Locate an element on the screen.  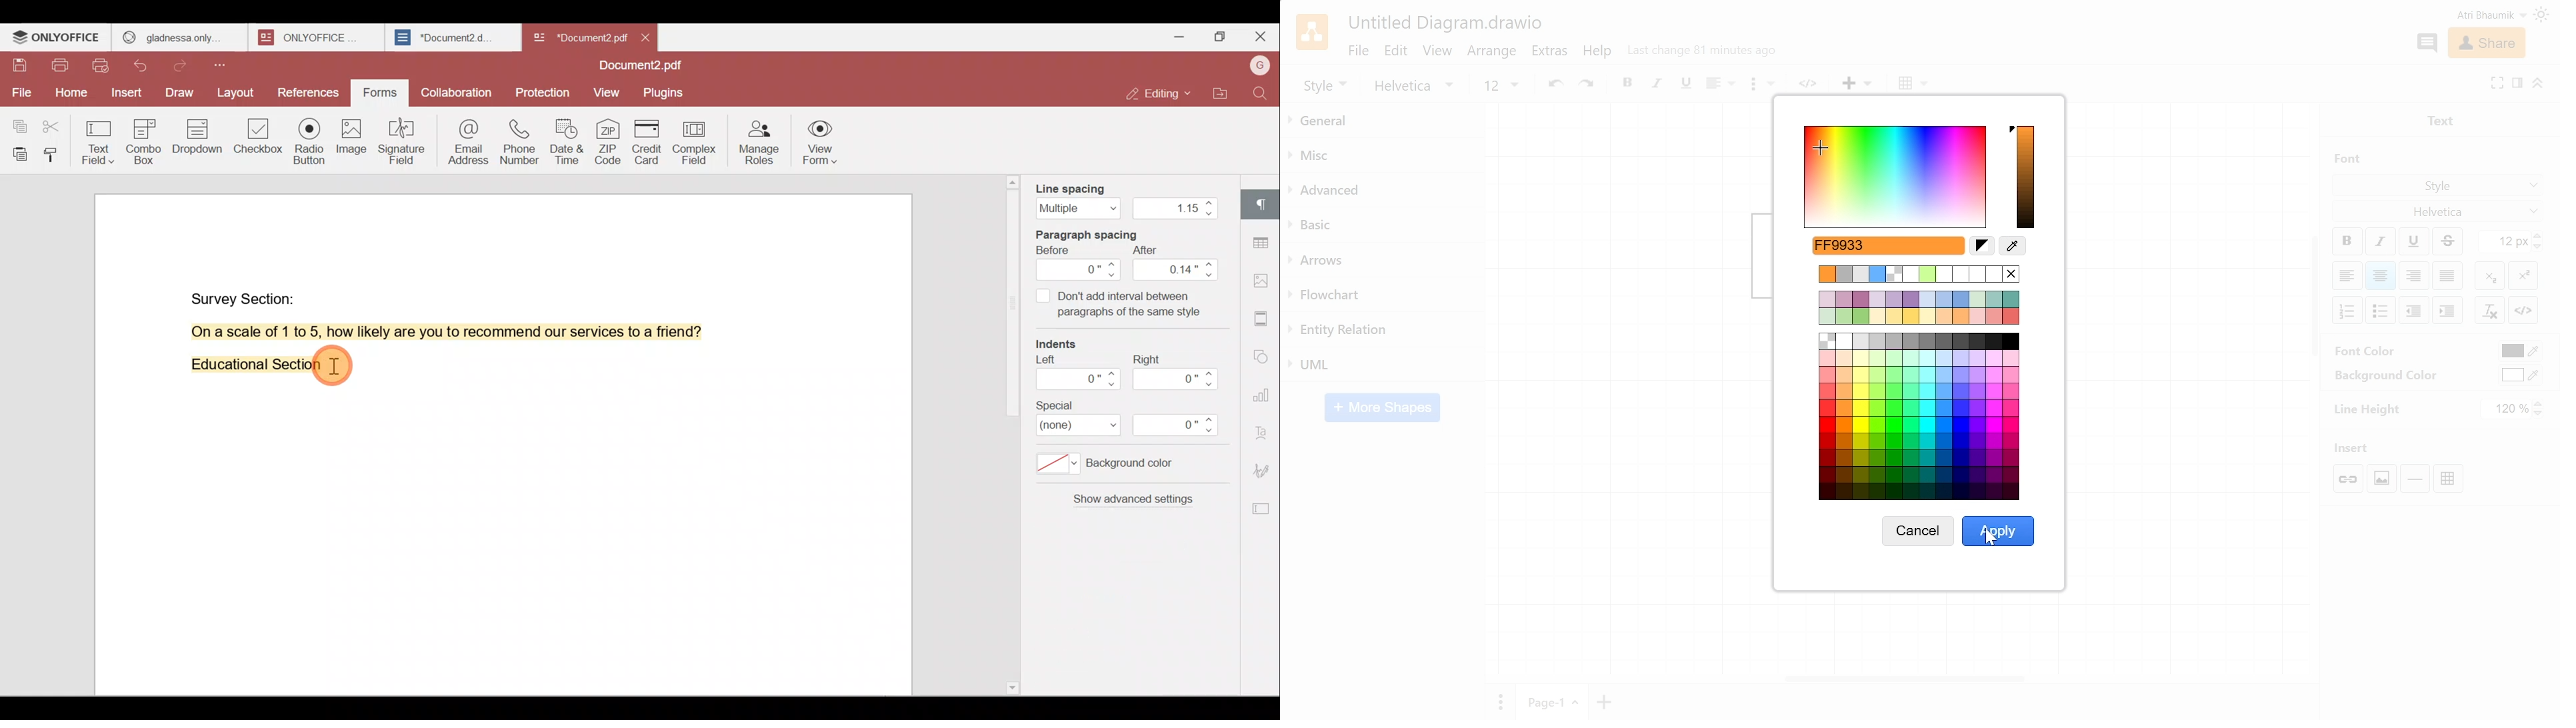
Increase line height is located at coordinates (2540, 403).